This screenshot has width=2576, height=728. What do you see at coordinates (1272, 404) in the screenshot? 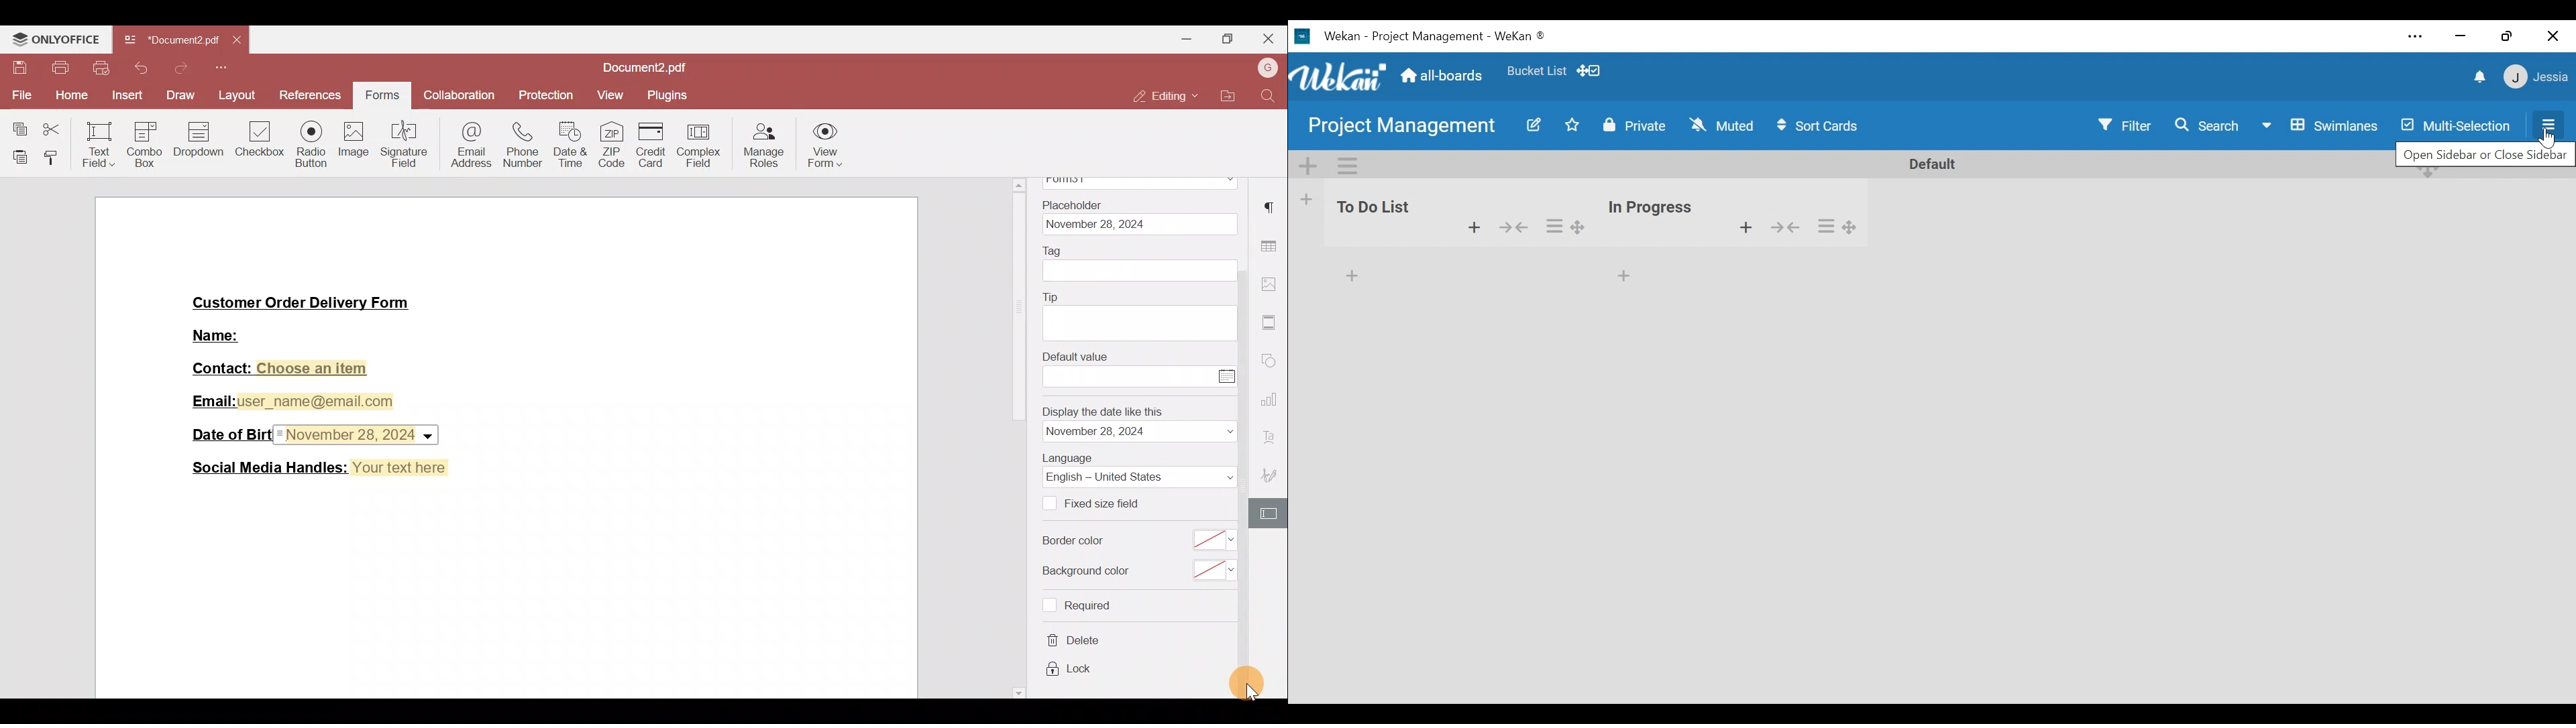
I see `Chart settings` at bounding box center [1272, 404].